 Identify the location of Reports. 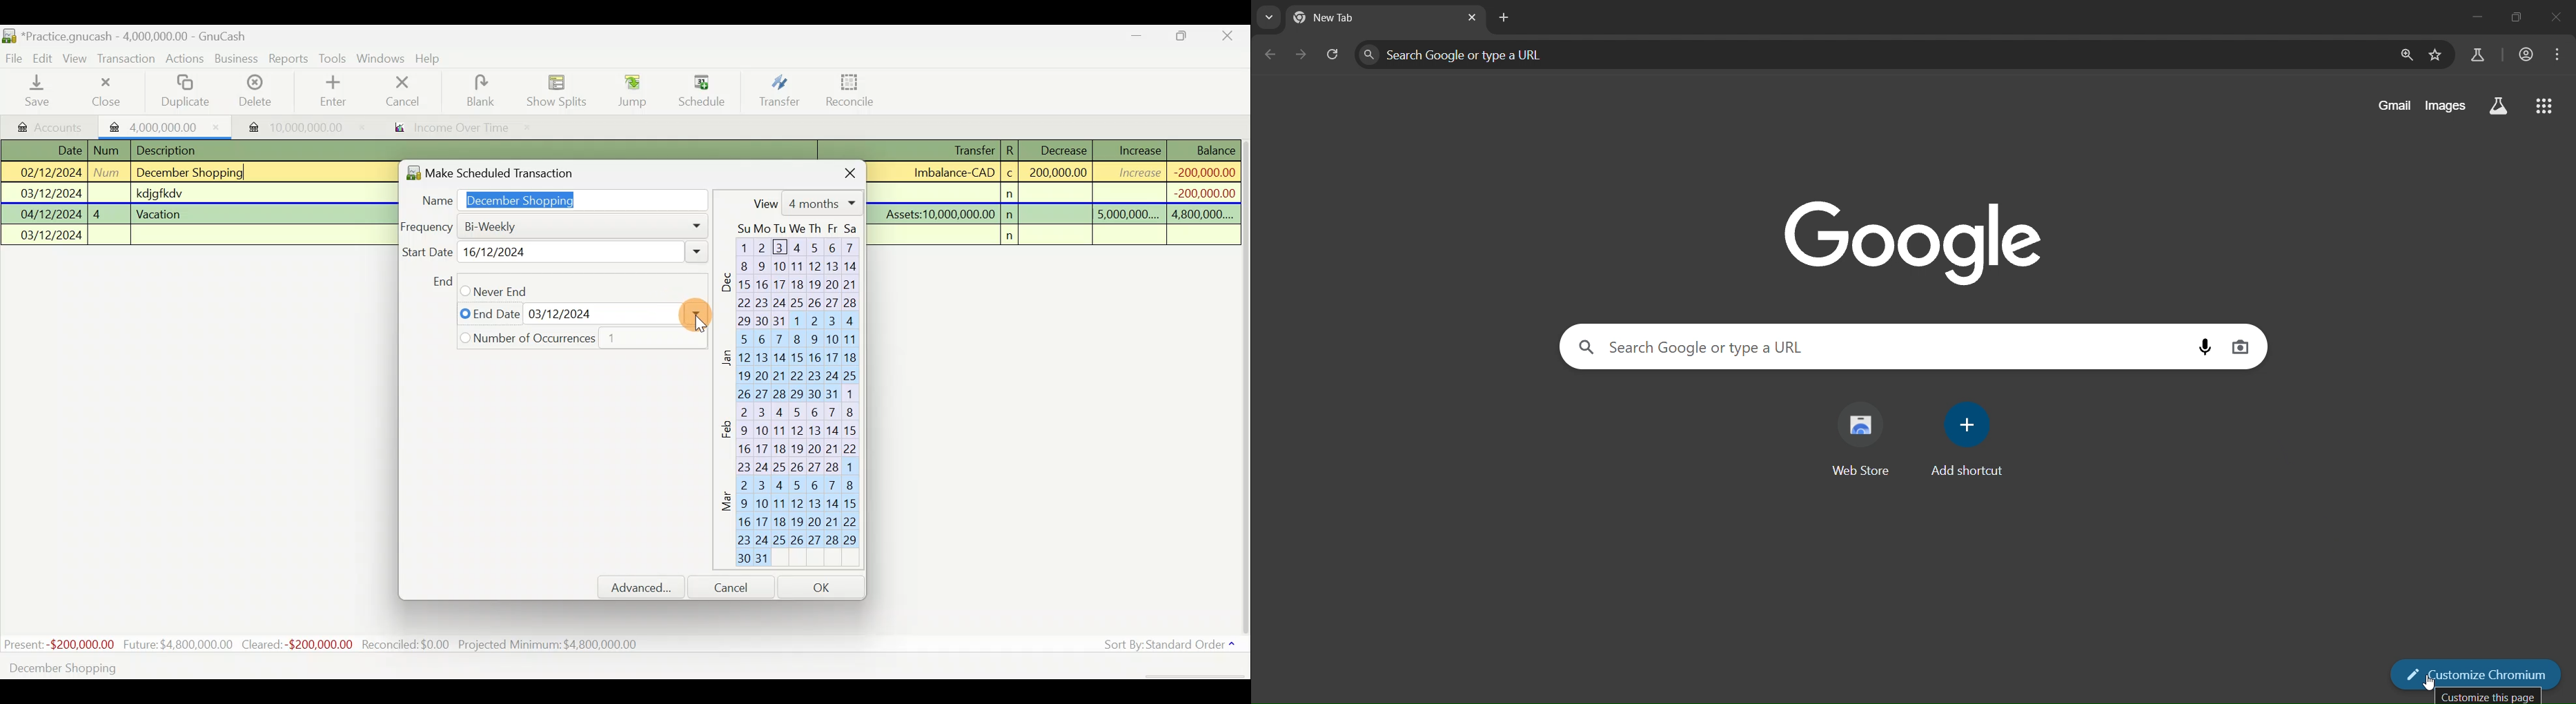
(289, 59).